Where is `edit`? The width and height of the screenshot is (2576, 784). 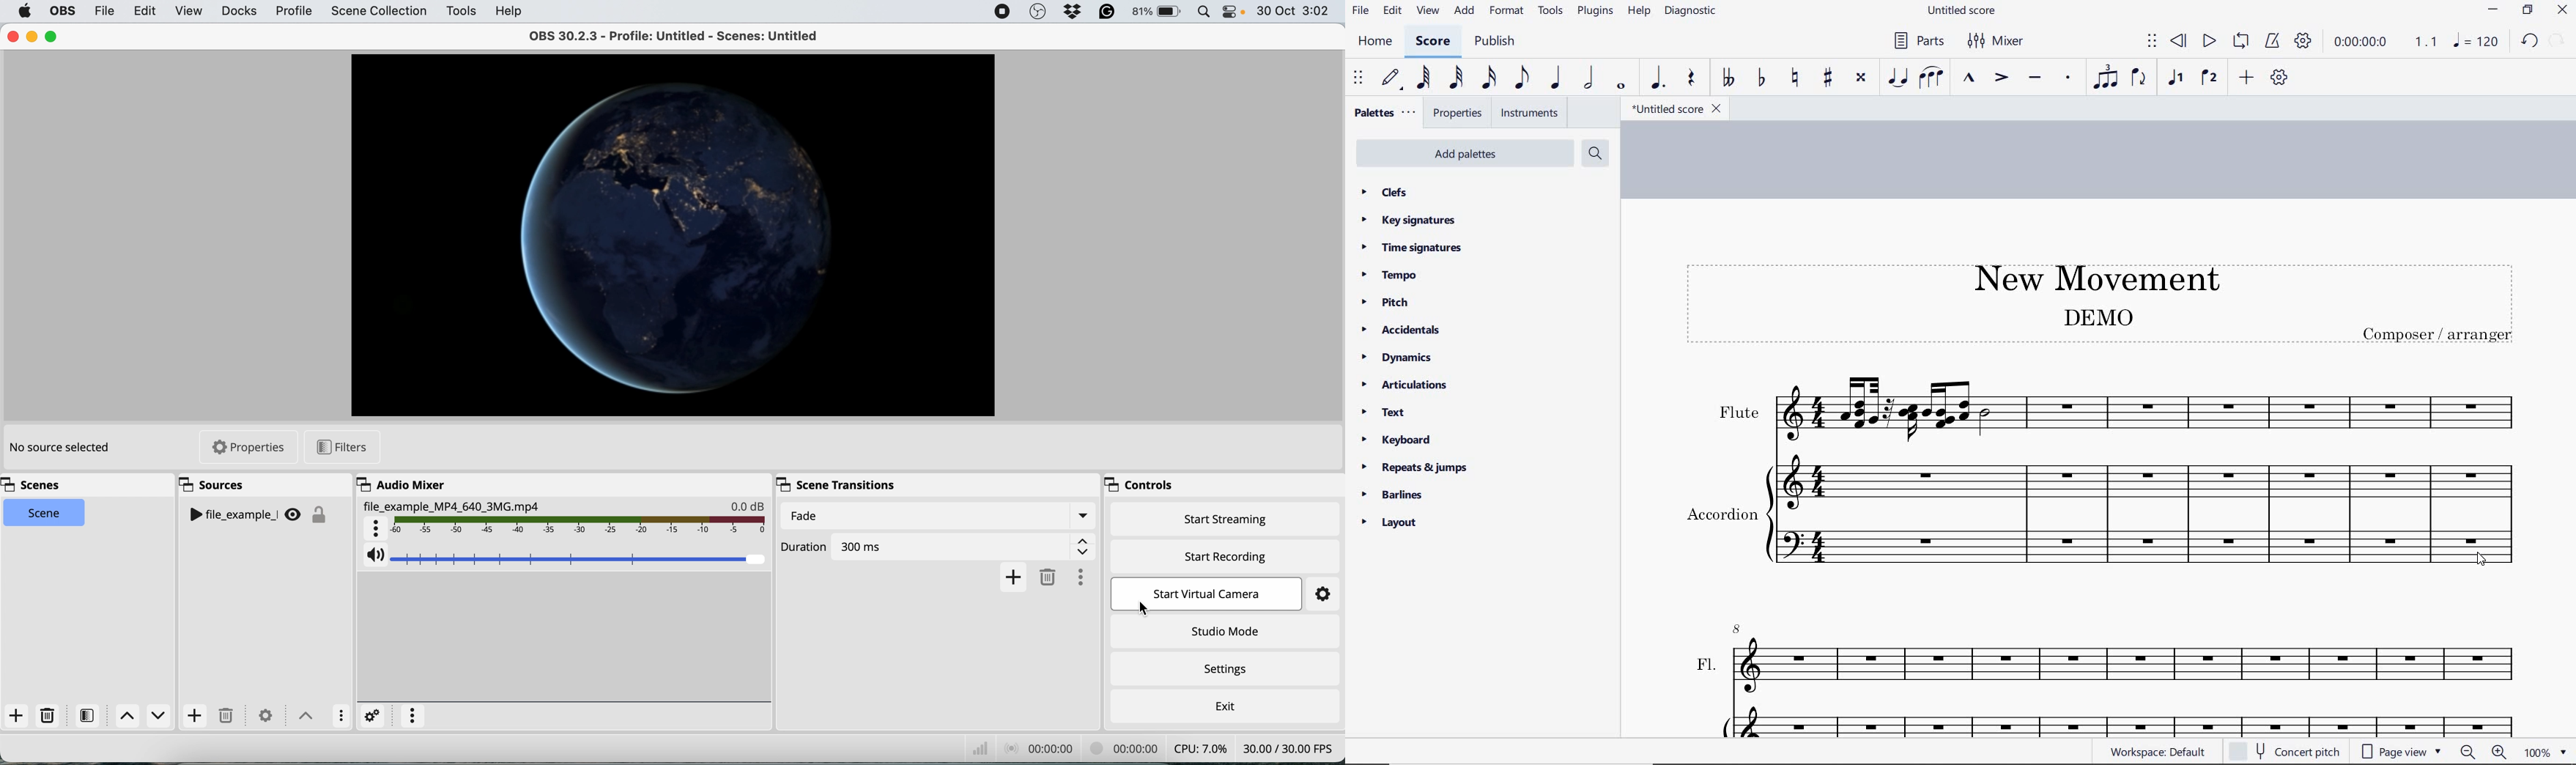
edit is located at coordinates (1391, 11).